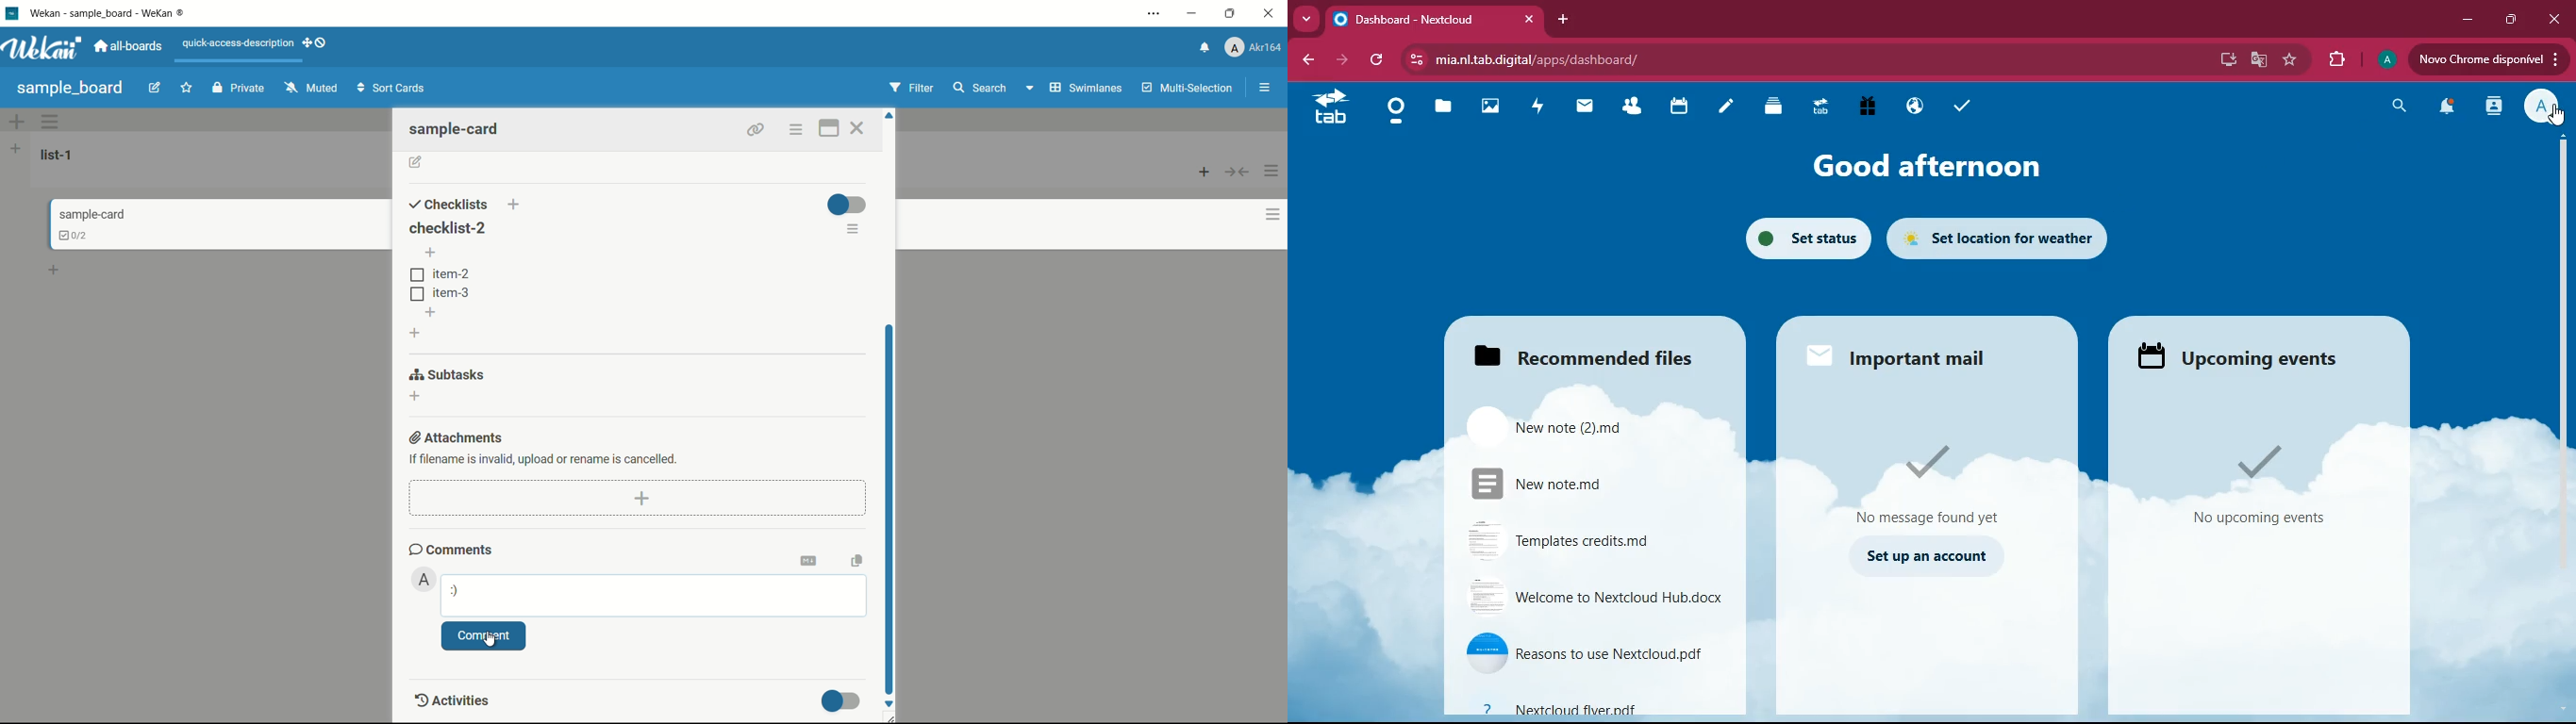 Image resolution: width=2576 pixels, height=728 pixels. What do you see at coordinates (2561, 116) in the screenshot?
I see `cursor` at bounding box center [2561, 116].